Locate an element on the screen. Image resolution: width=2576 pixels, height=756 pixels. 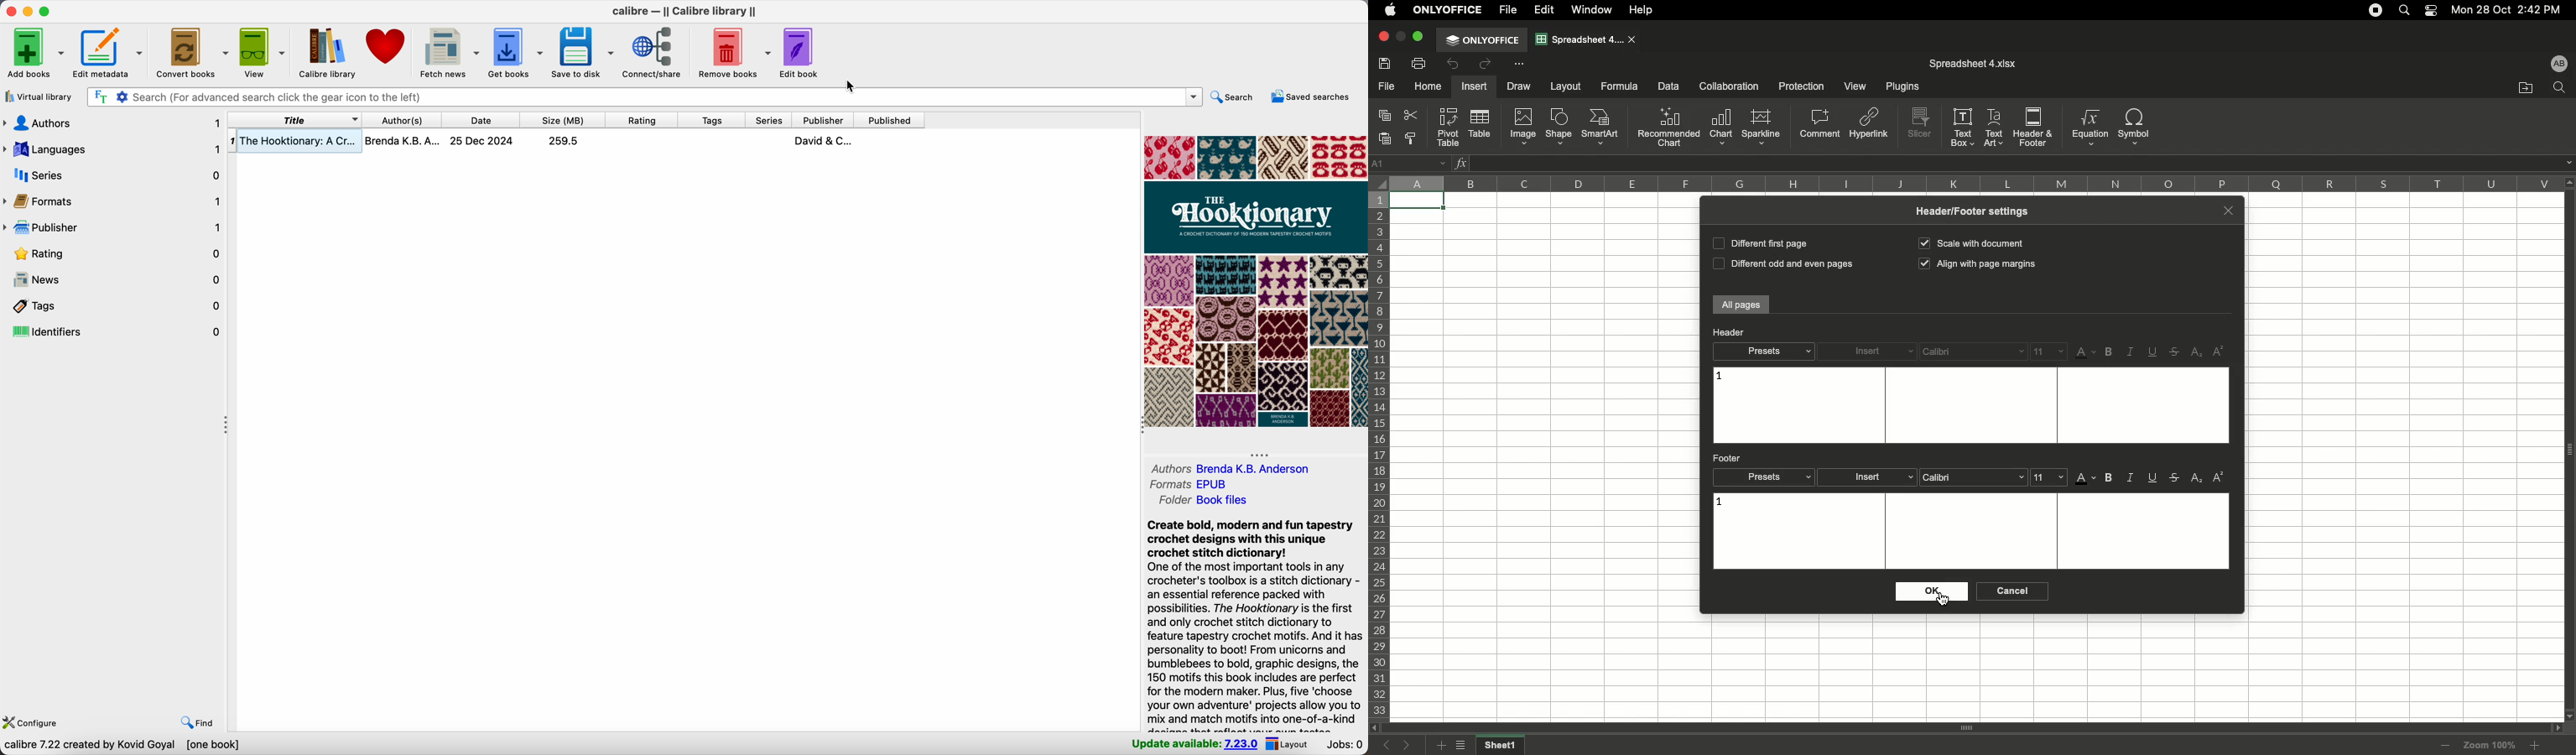
Window is located at coordinates (1595, 10).